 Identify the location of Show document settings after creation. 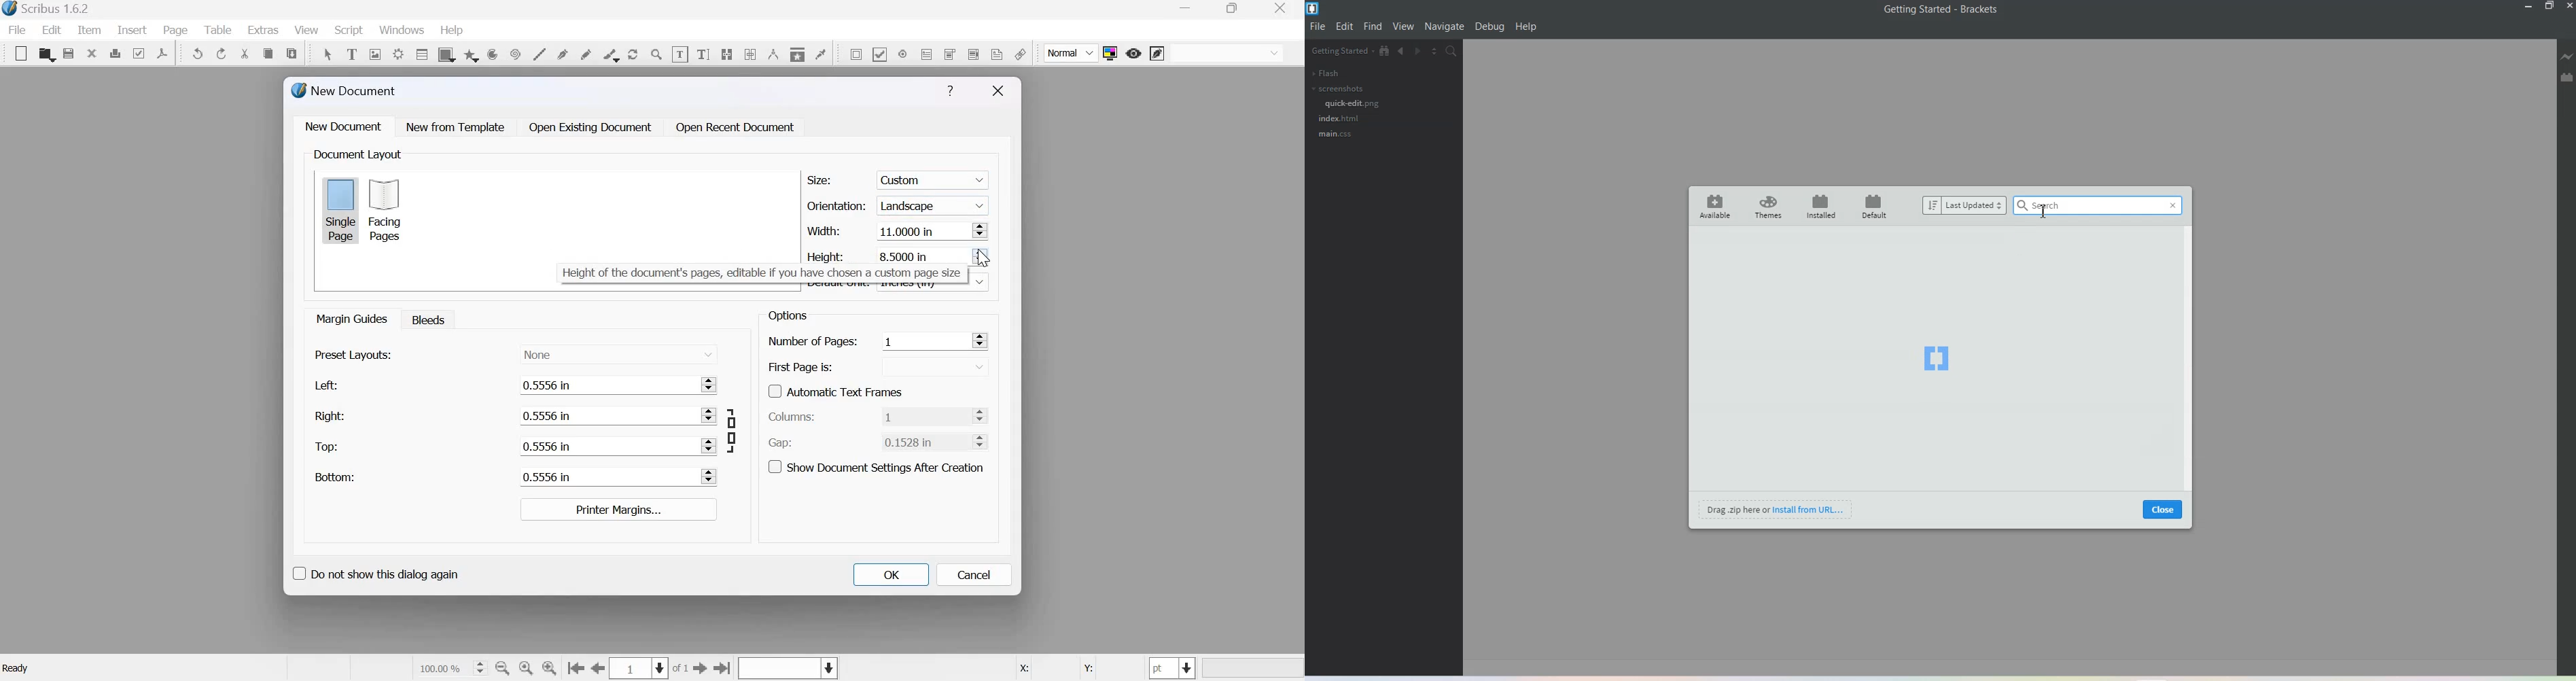
(876, 466).